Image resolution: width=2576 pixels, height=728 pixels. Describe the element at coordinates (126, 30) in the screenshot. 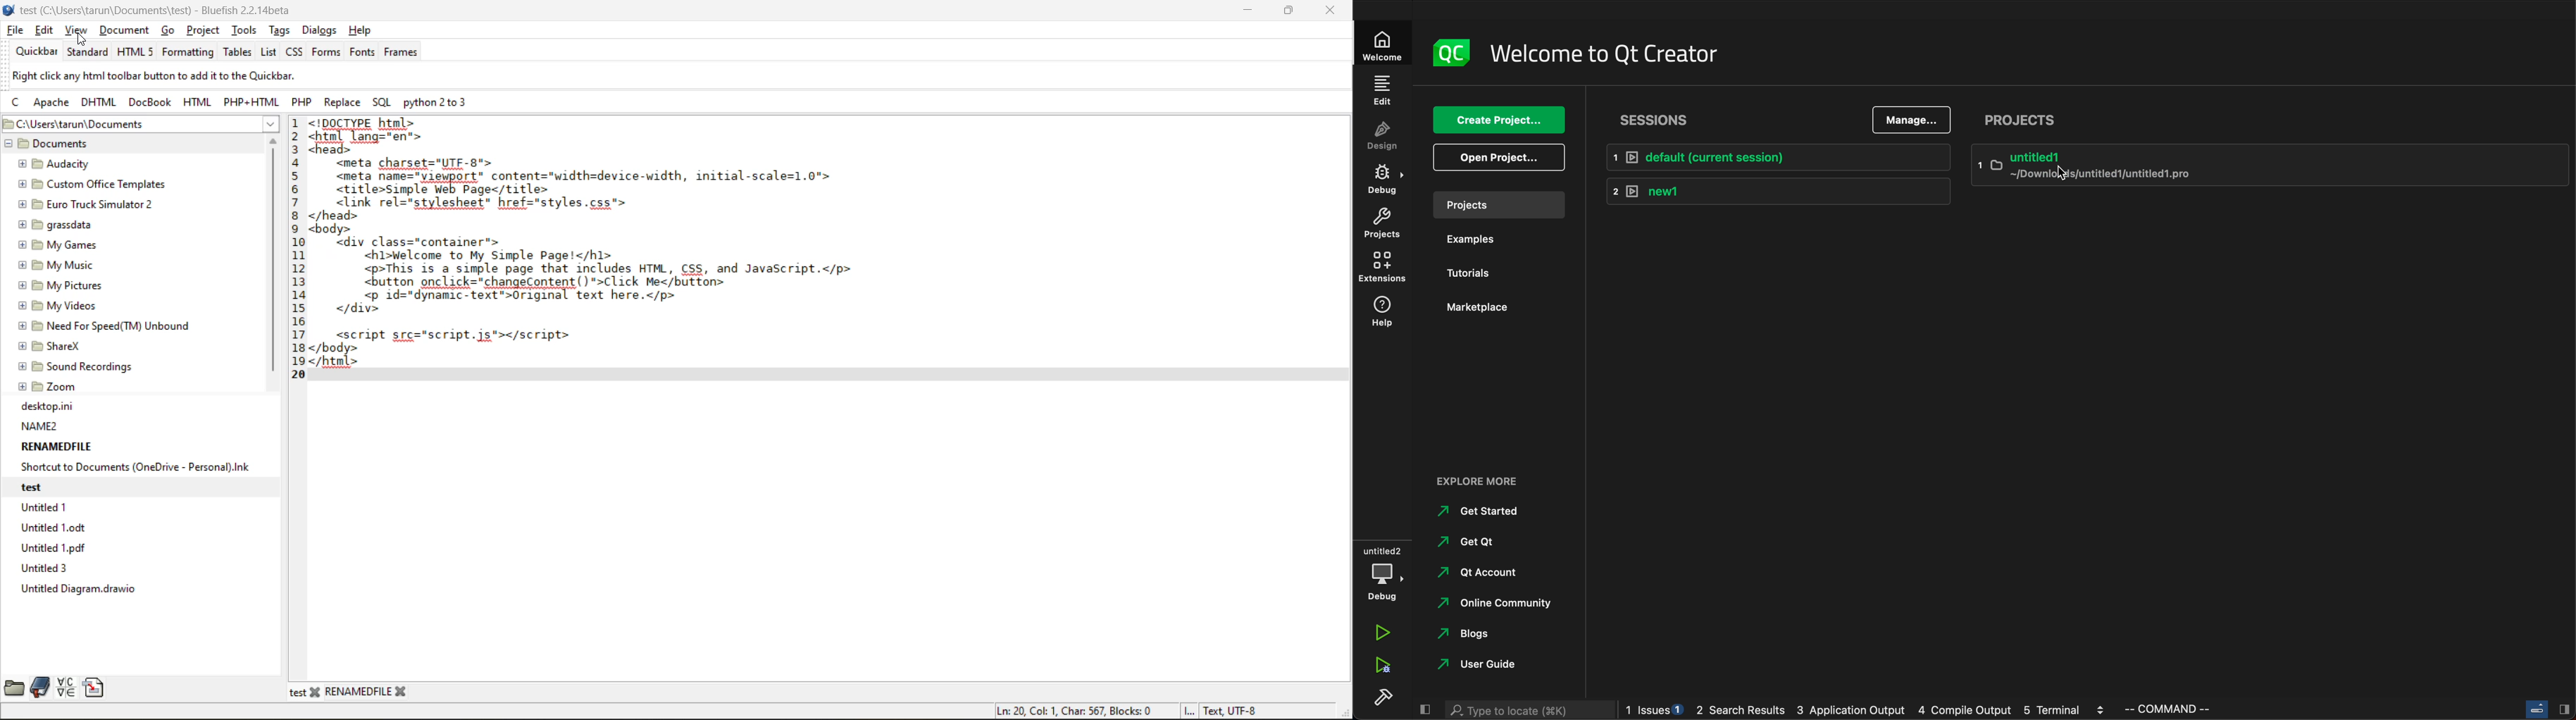

I see `document` at that location.